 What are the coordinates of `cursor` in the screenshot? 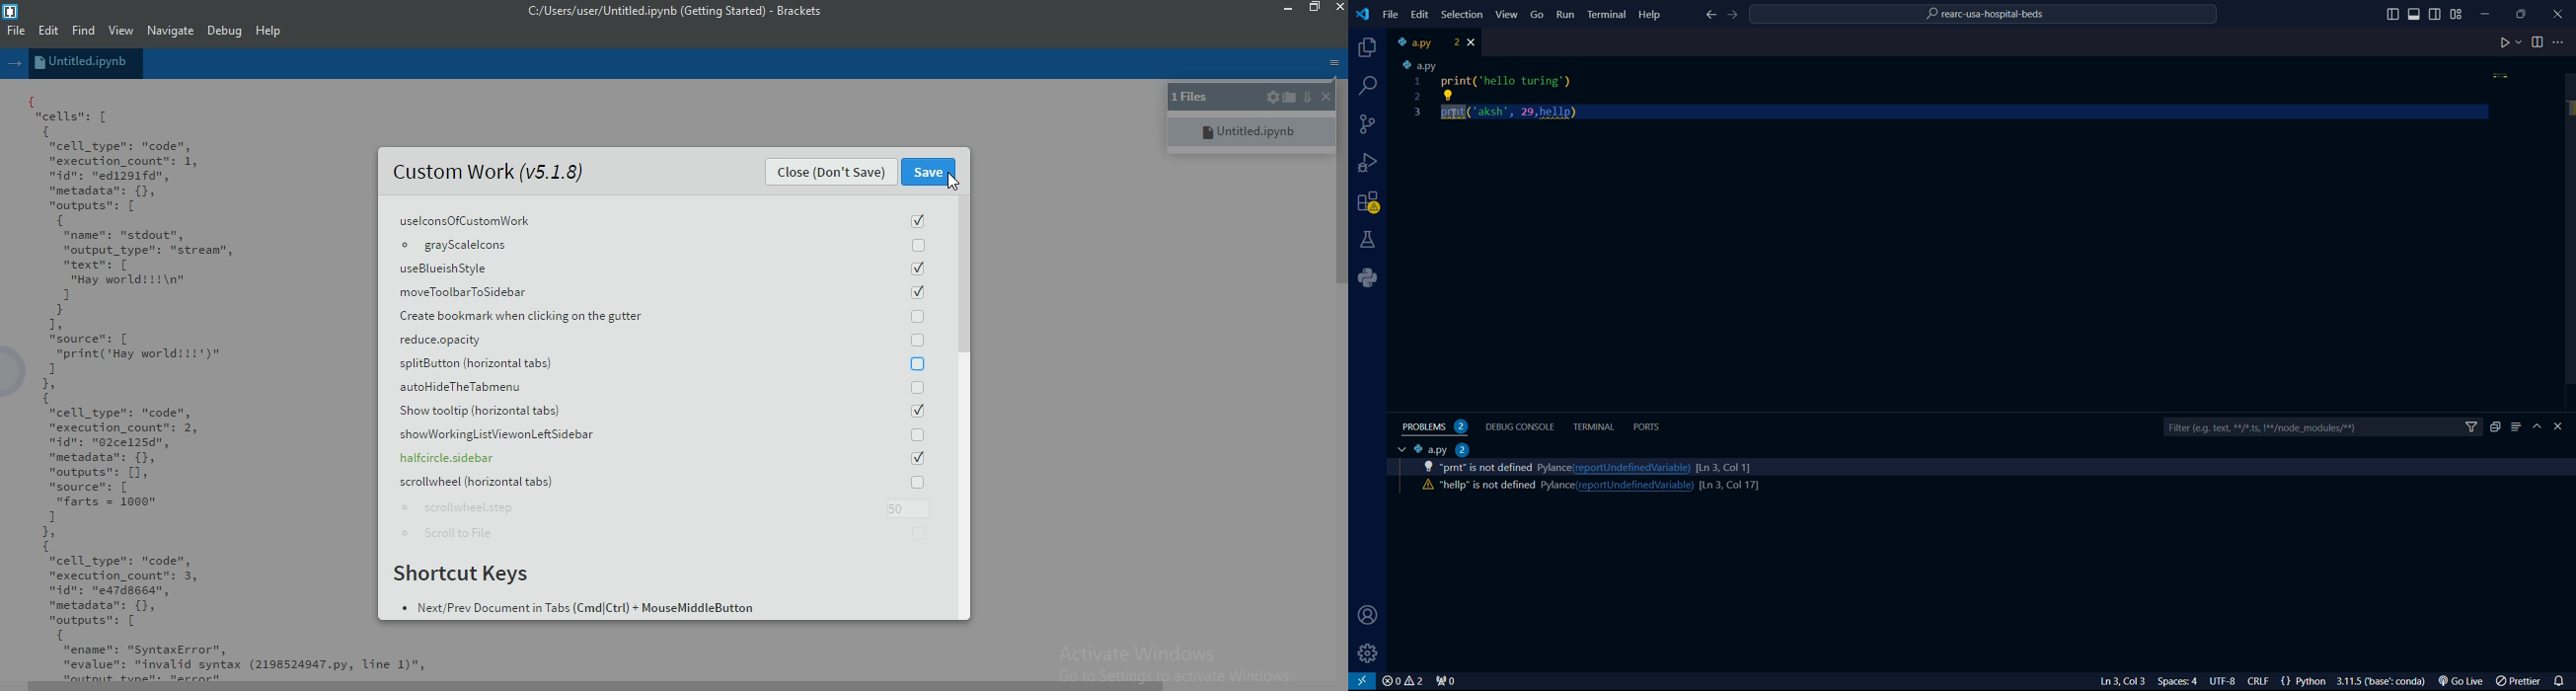 It's located at (1457, 117).